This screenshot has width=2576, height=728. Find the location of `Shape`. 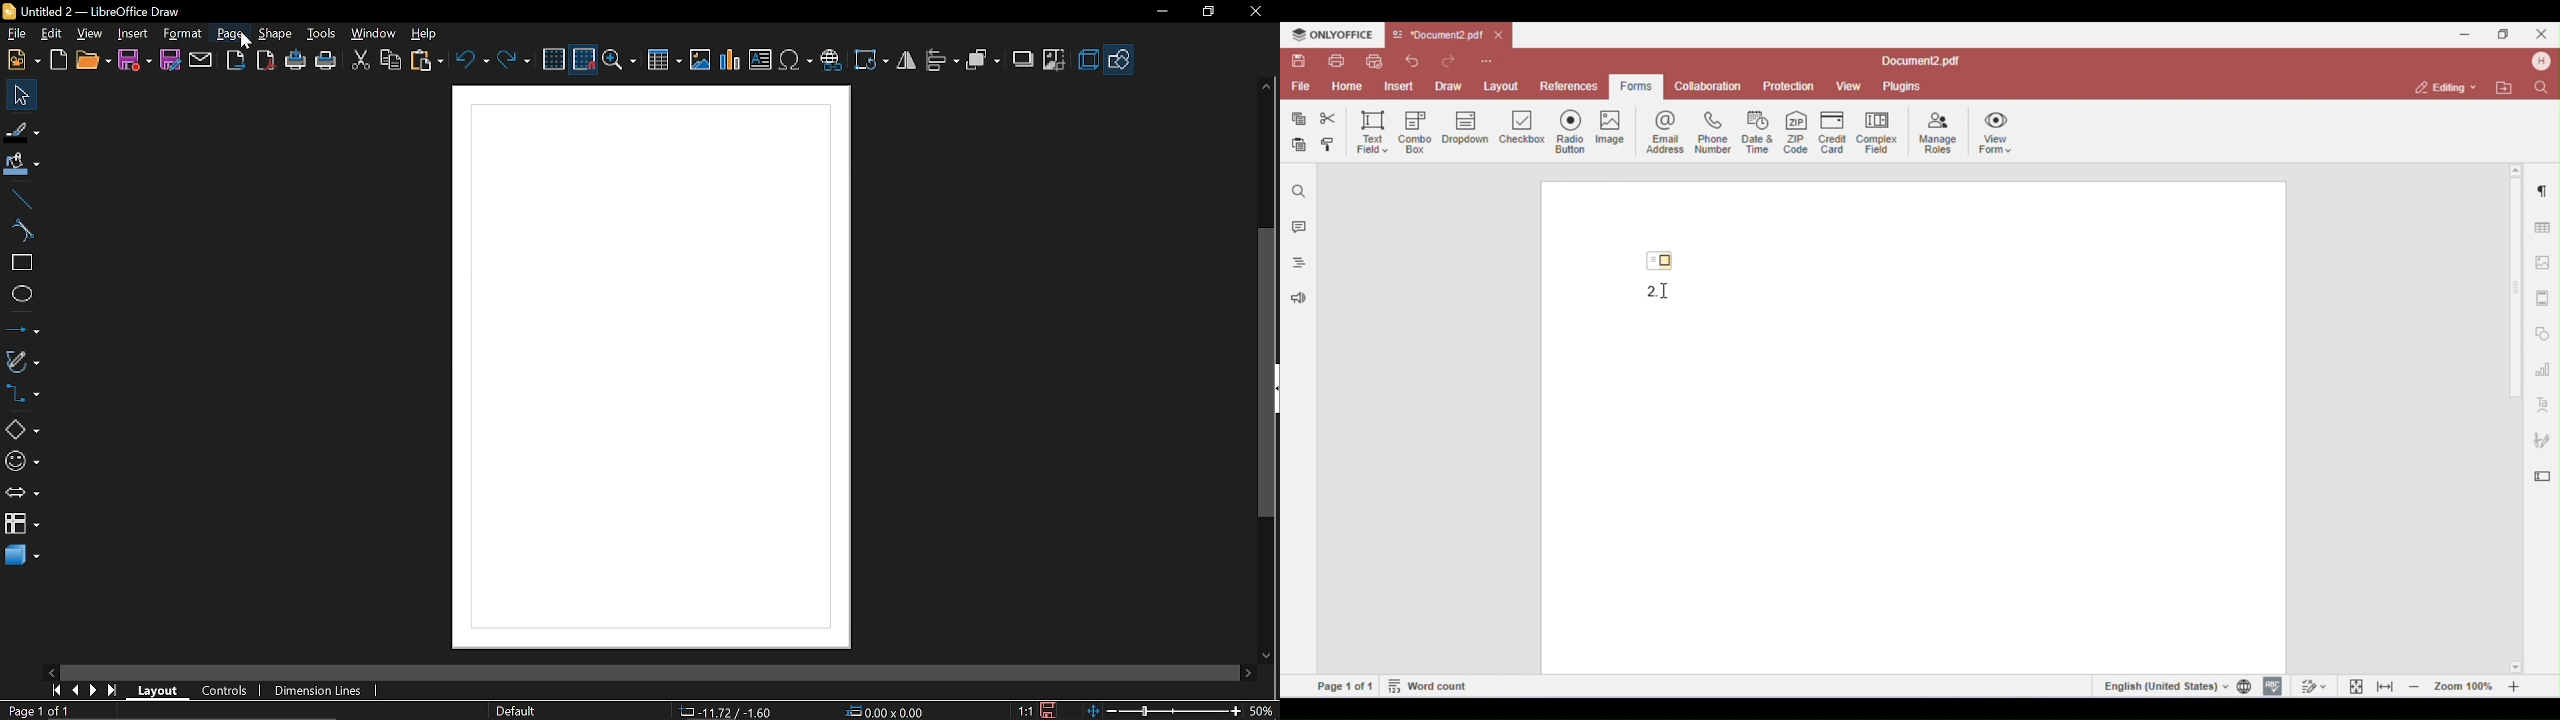

Shape is located at coordinates (273, 35).